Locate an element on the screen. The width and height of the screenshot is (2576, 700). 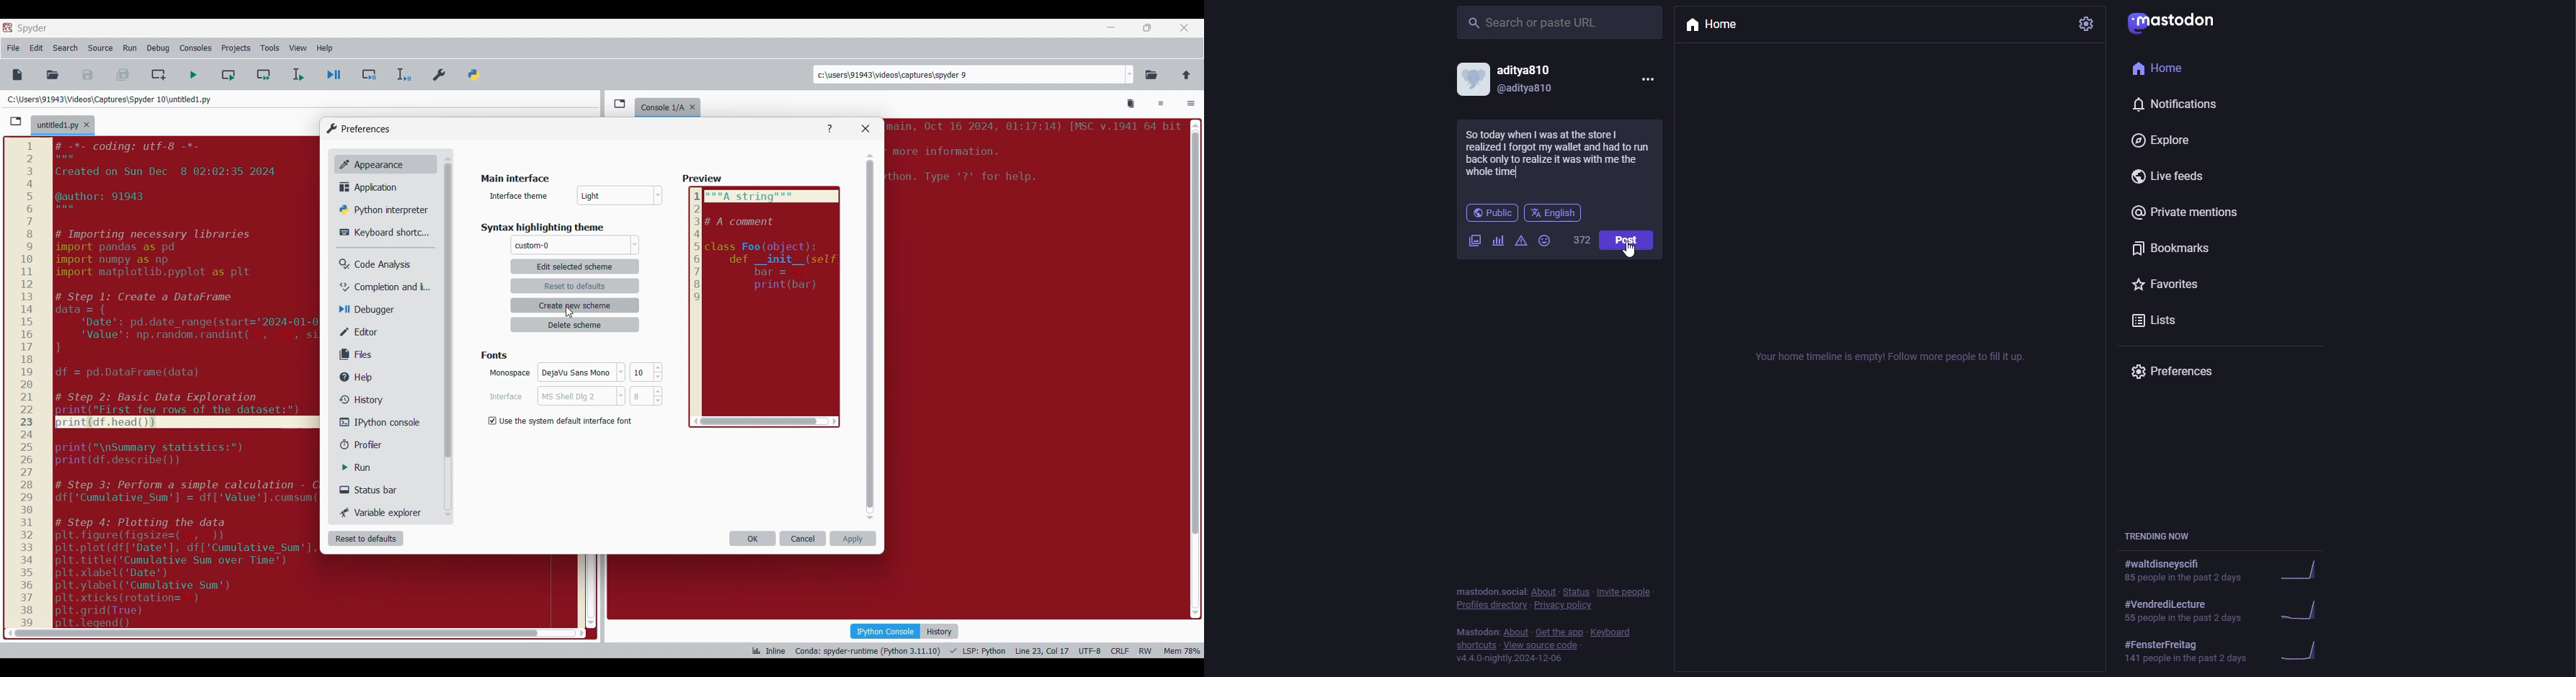
Appearance, current selection highlighted is located at coordinates (386, 164).